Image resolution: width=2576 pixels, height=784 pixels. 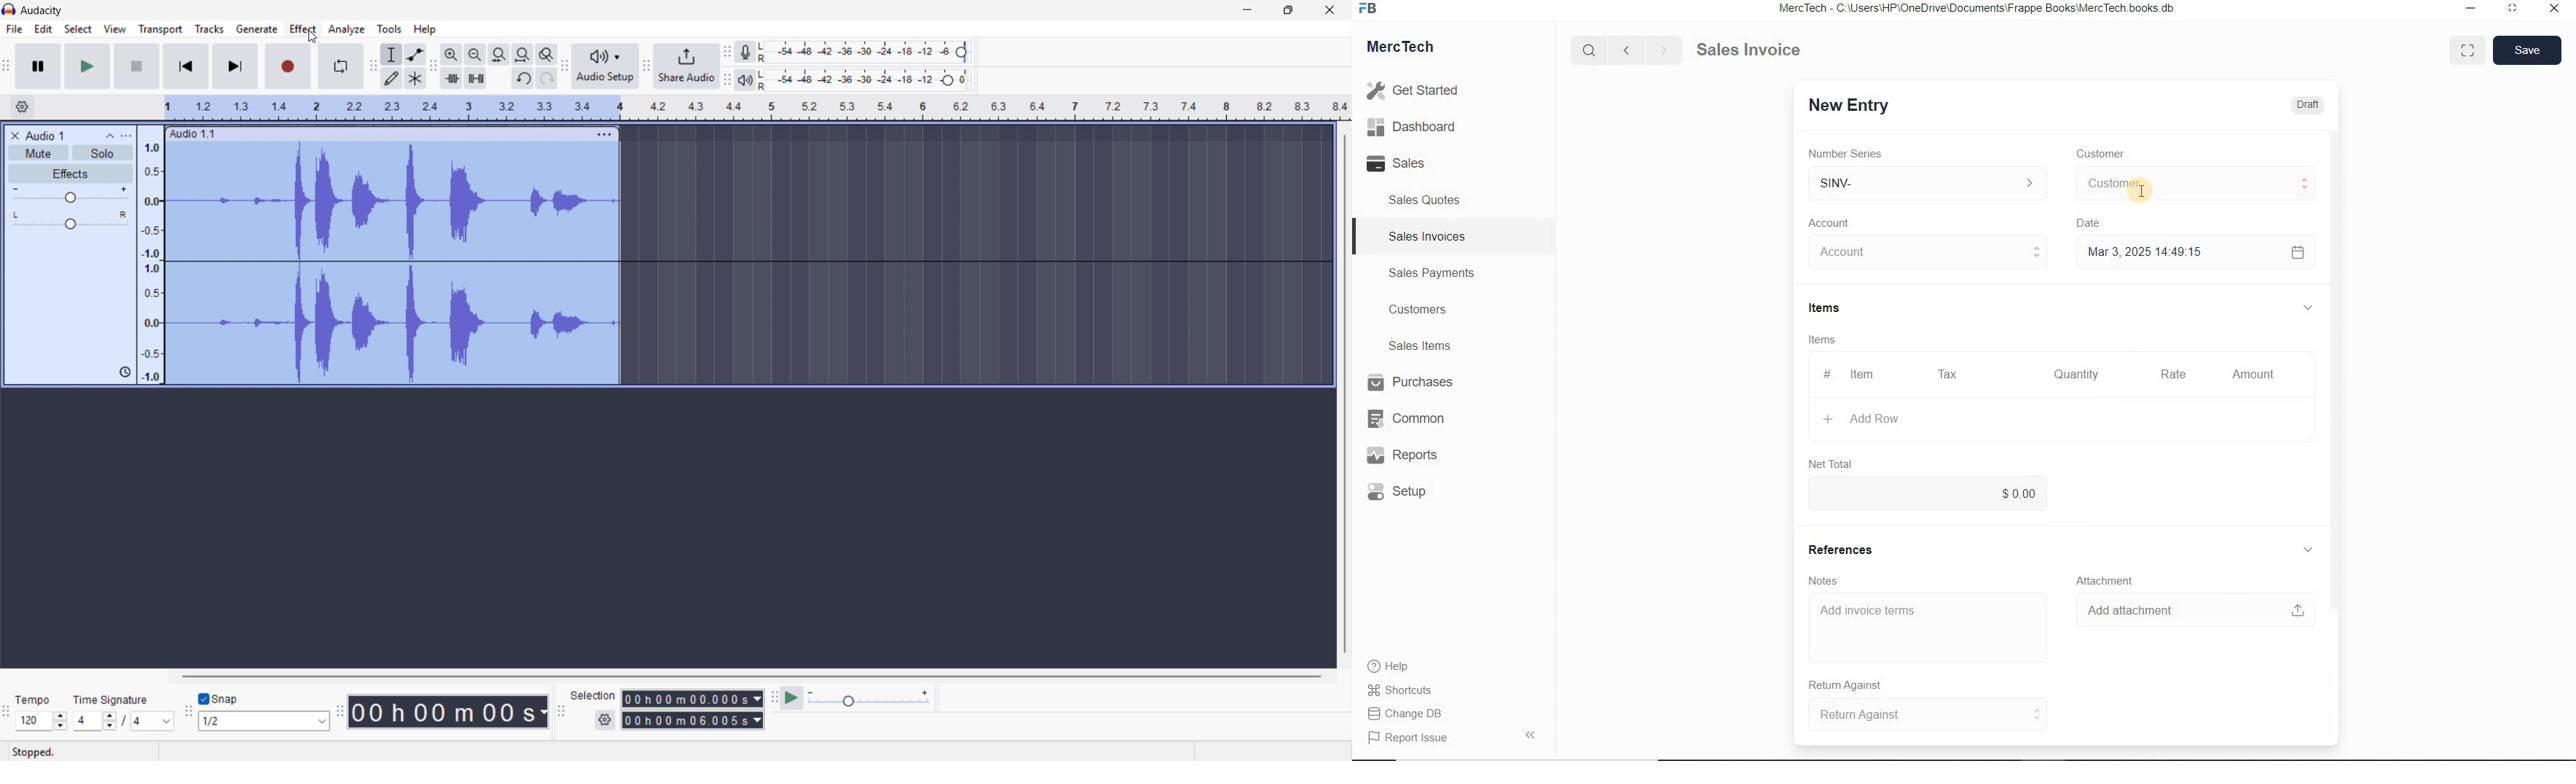 What do you see at coordinates (304, 30) in the screenshot?
I see `Effect` at bounding box center [304, 30].